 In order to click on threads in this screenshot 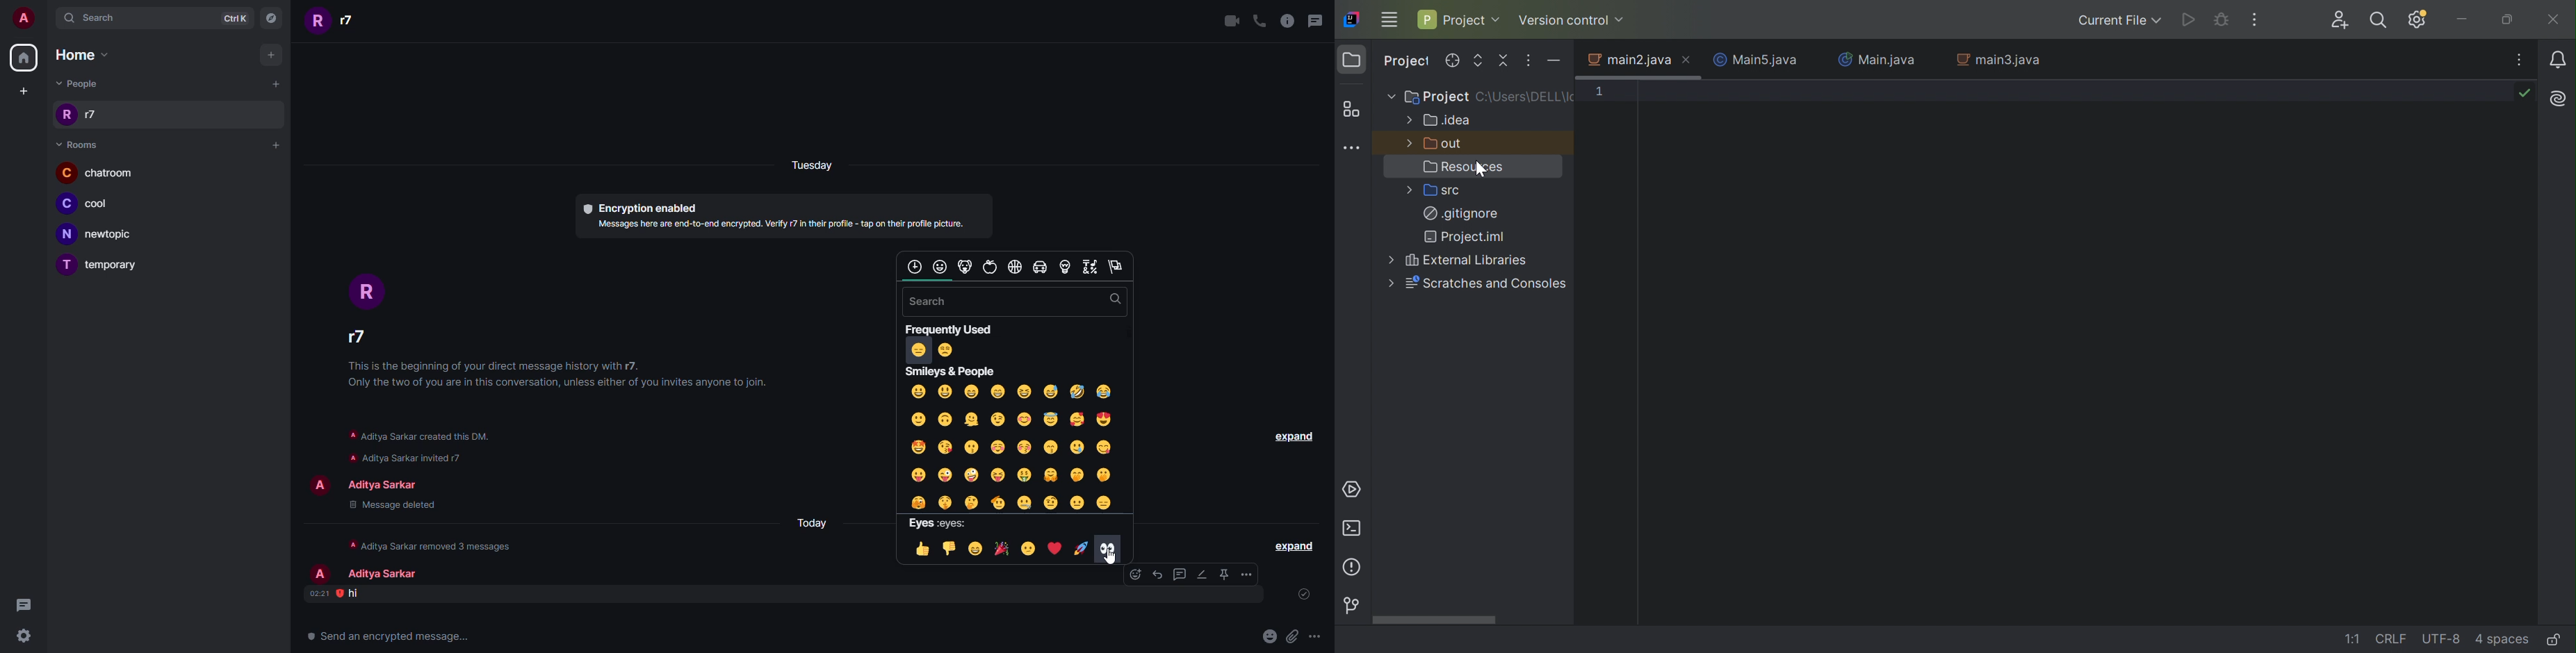, I will do `click(1319, 19)`.